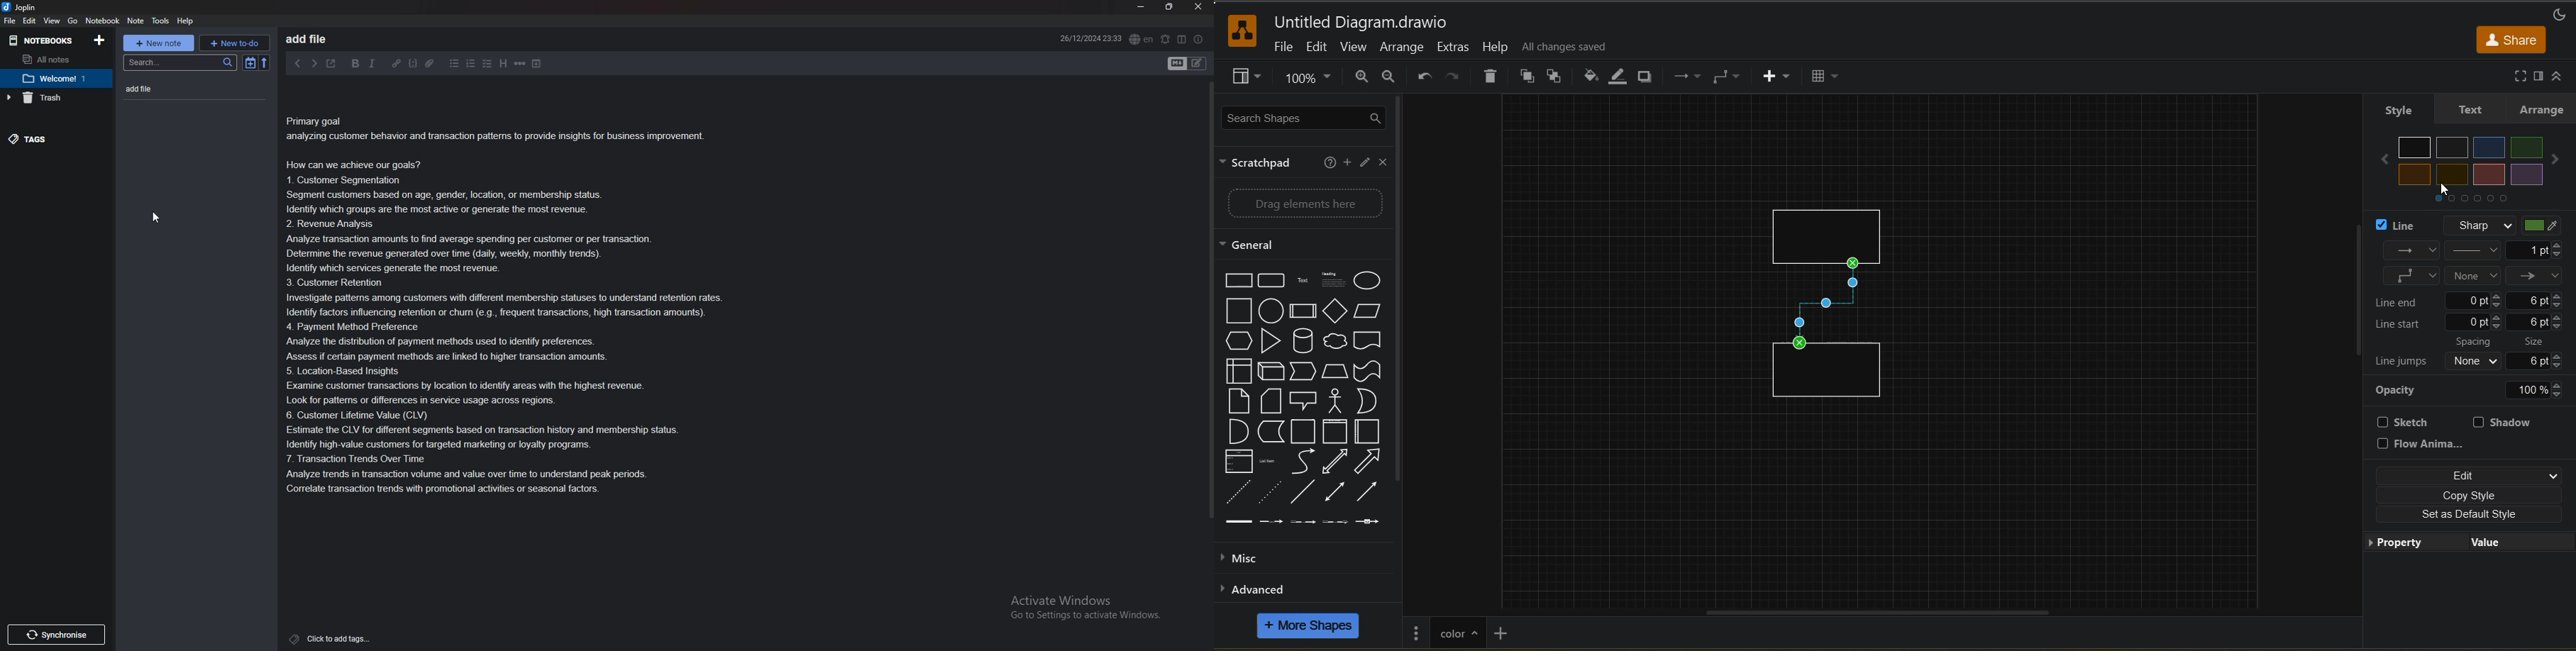 The width and height of the screenshot is (2576, 672). Describe the element at coordinates (1272, 432) in the screenshot. I see `Data Storage` at that location.